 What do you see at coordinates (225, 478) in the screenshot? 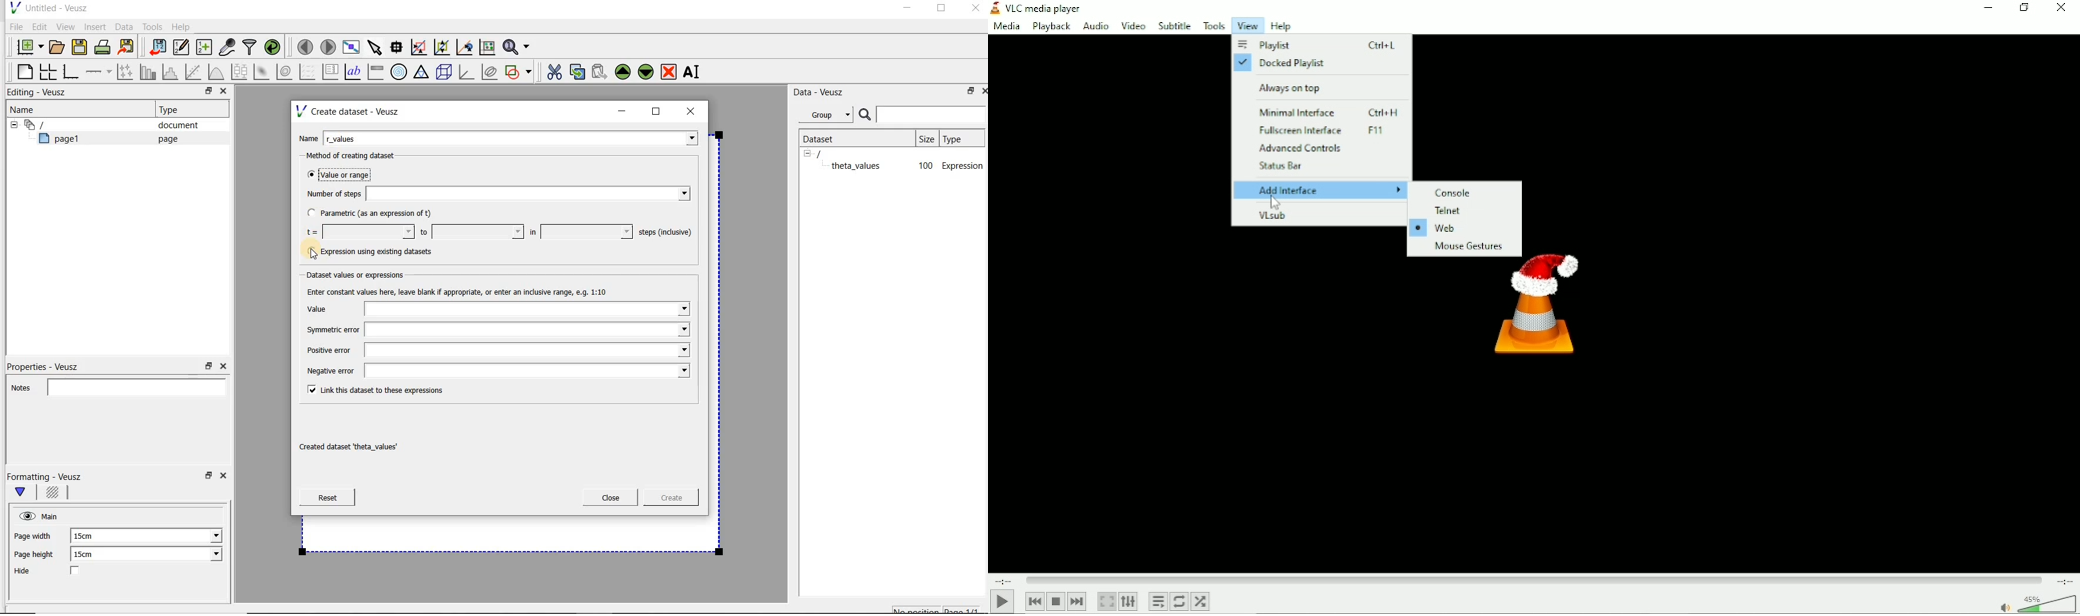
I see `Close` at bounding box center [225, 478].